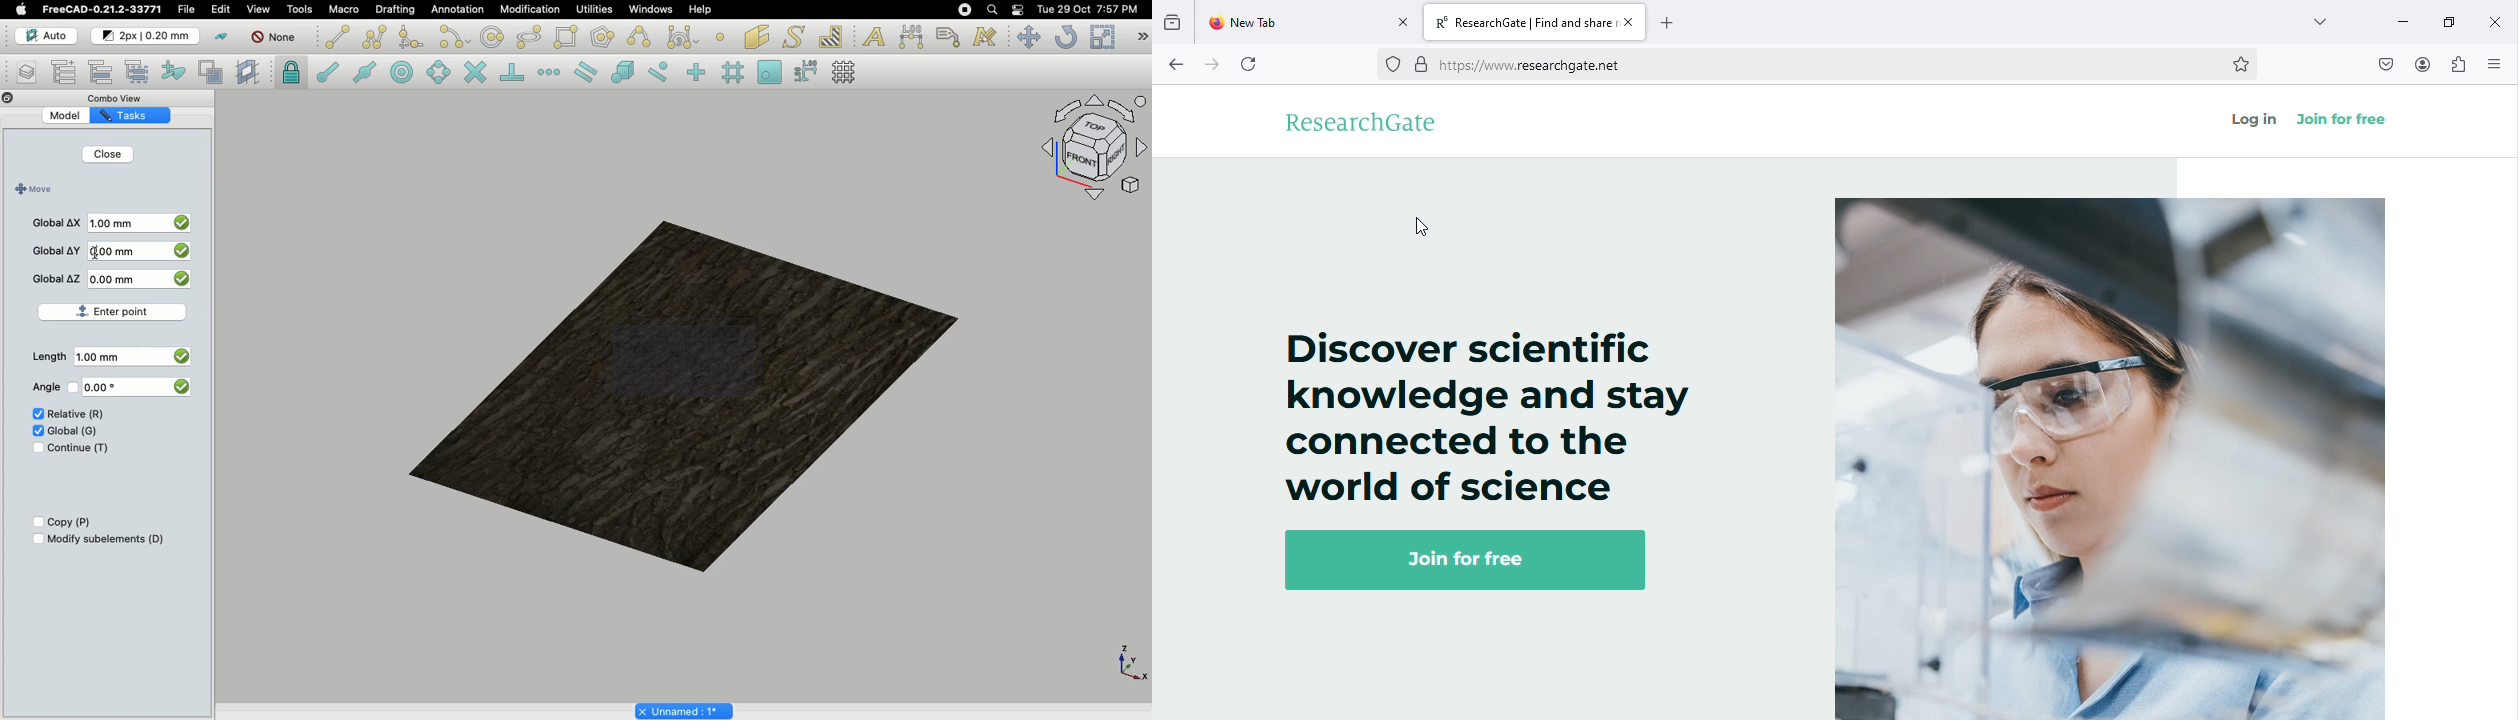 The height and width of the screenshot is (728, 2520). Describe the element at coordinates (2496, 22) in the screenshot. I see `close` at that location.